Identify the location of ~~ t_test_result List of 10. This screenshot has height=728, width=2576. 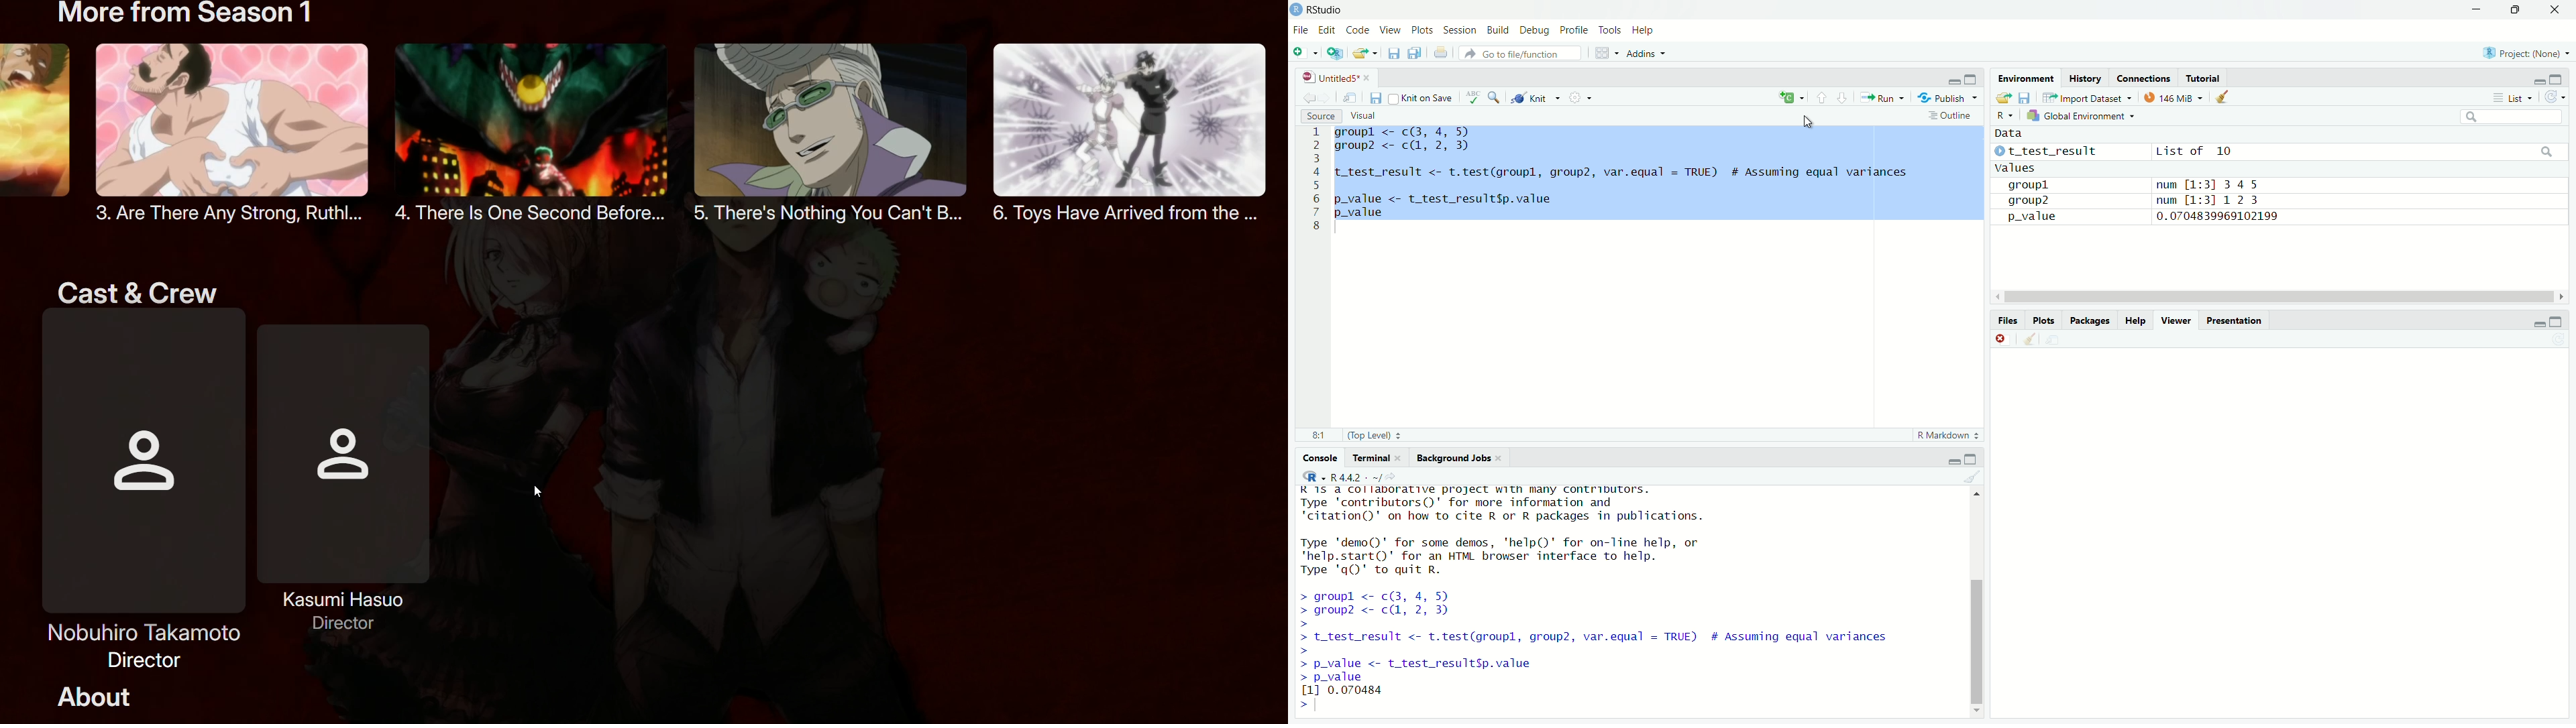
(2129, 150).